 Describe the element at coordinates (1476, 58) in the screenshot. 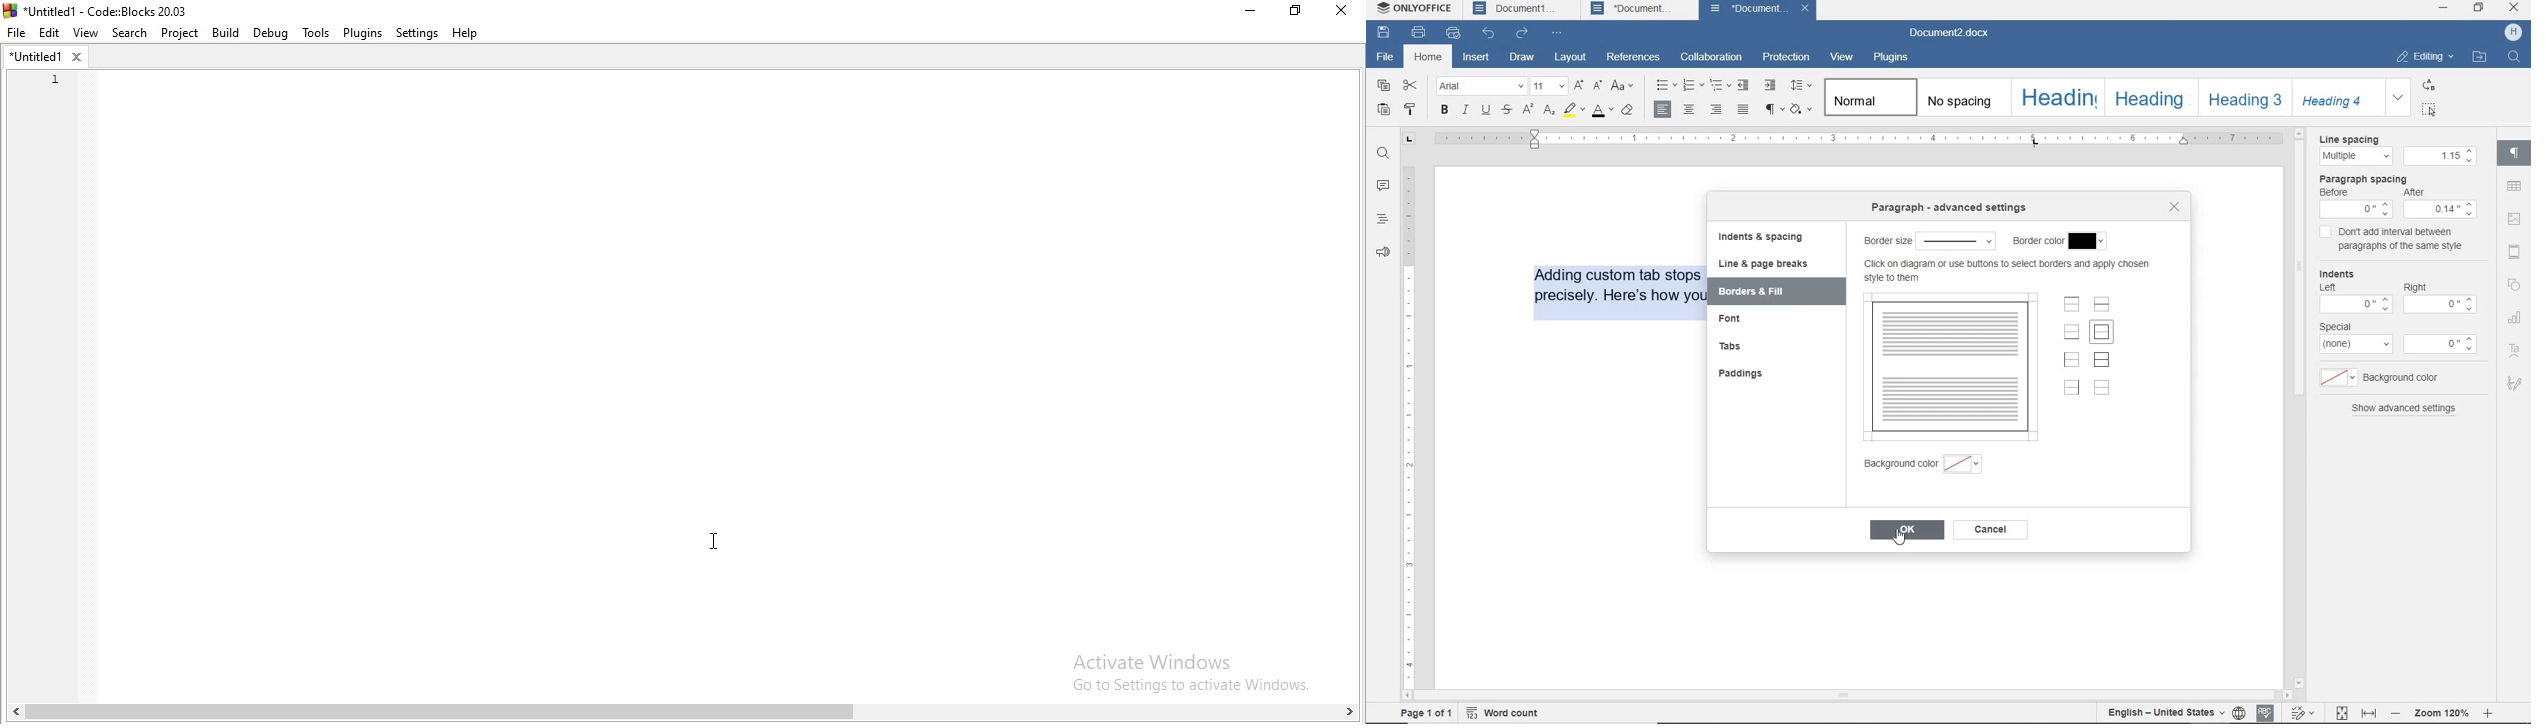

I see `insert` at that location.